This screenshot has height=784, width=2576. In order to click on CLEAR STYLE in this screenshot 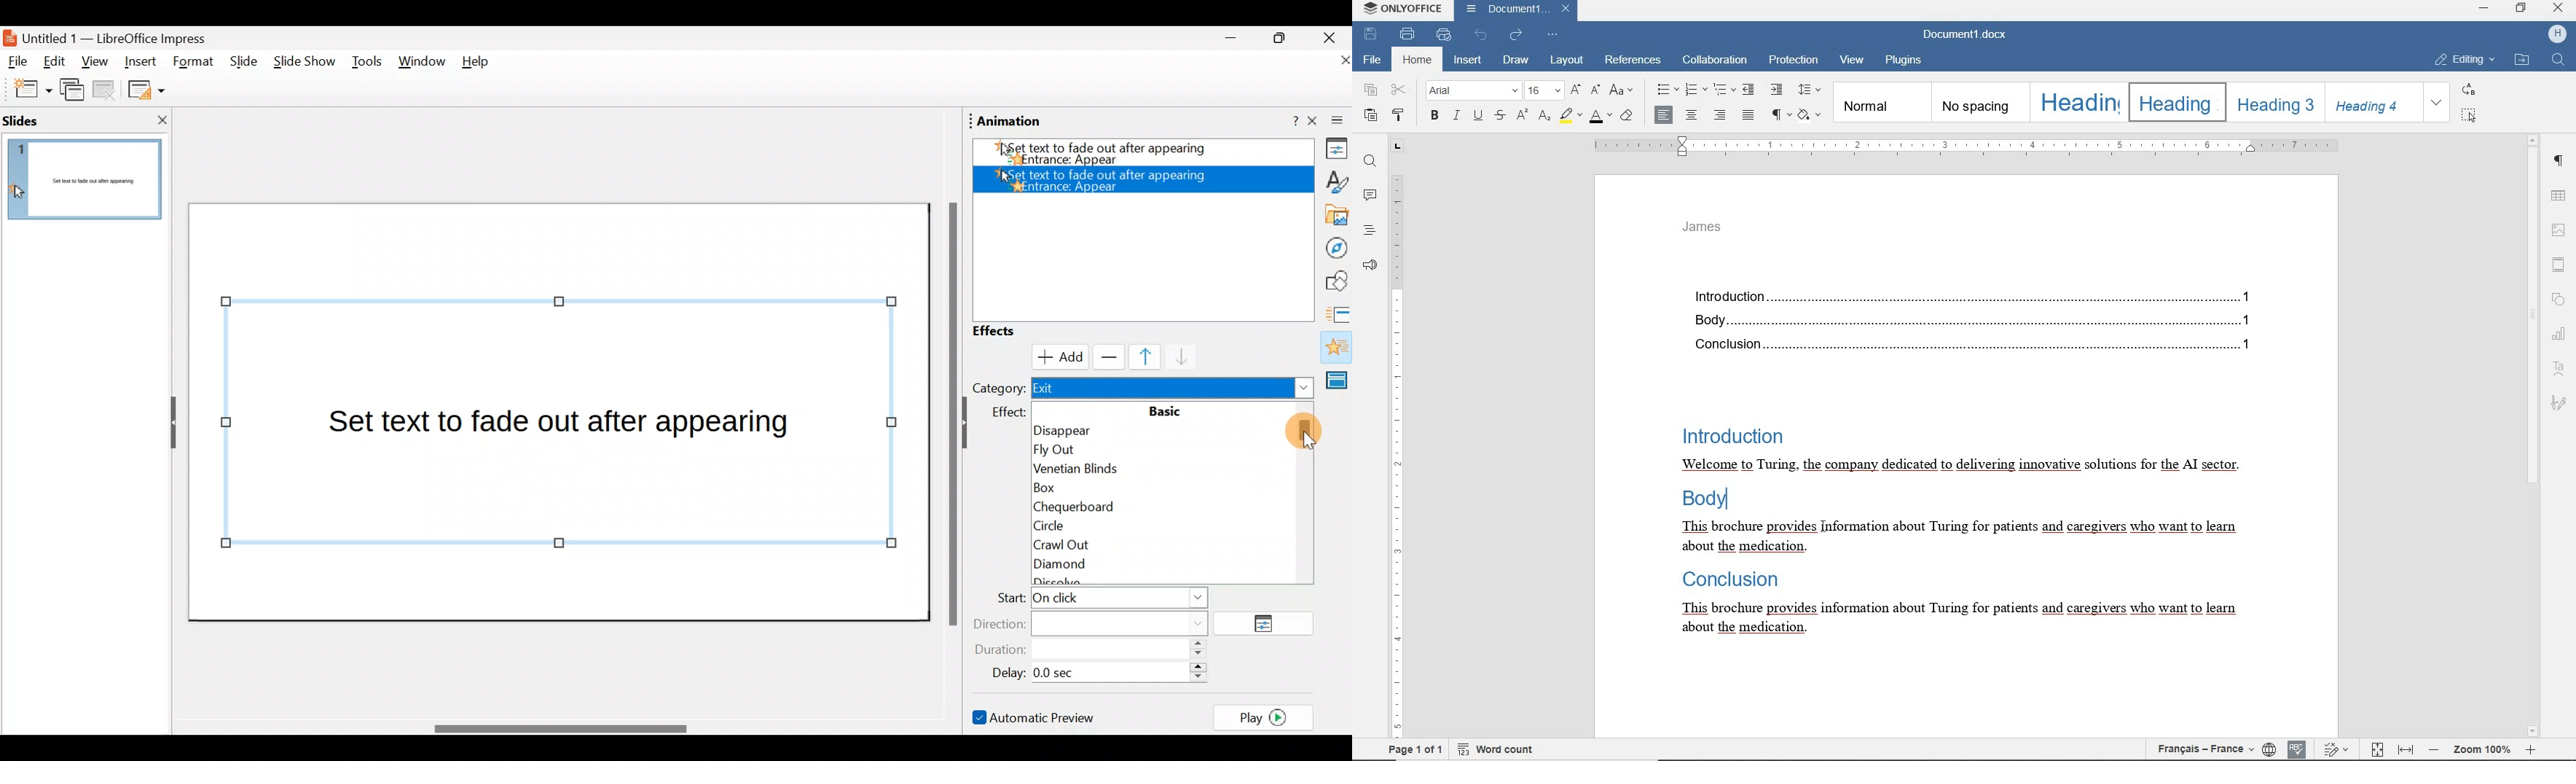, I will do `click(1628, 117)`.